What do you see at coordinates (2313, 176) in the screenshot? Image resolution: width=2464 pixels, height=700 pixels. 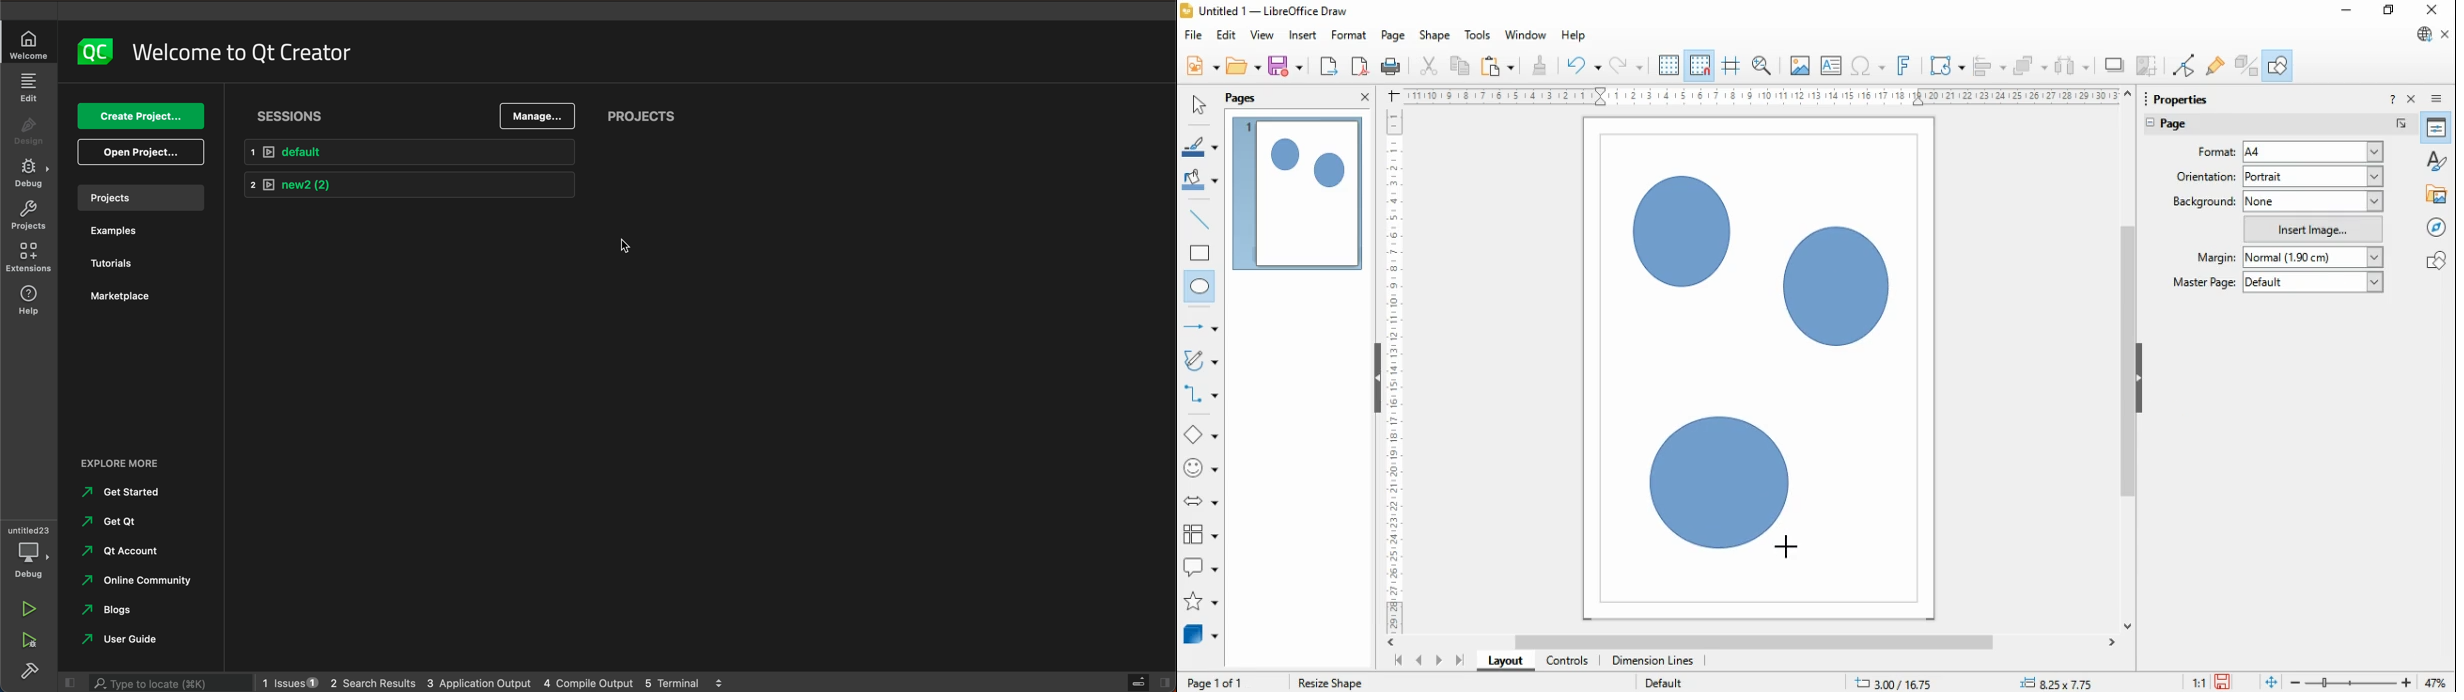 I see `portrait` at bounding box center [2313, 176].